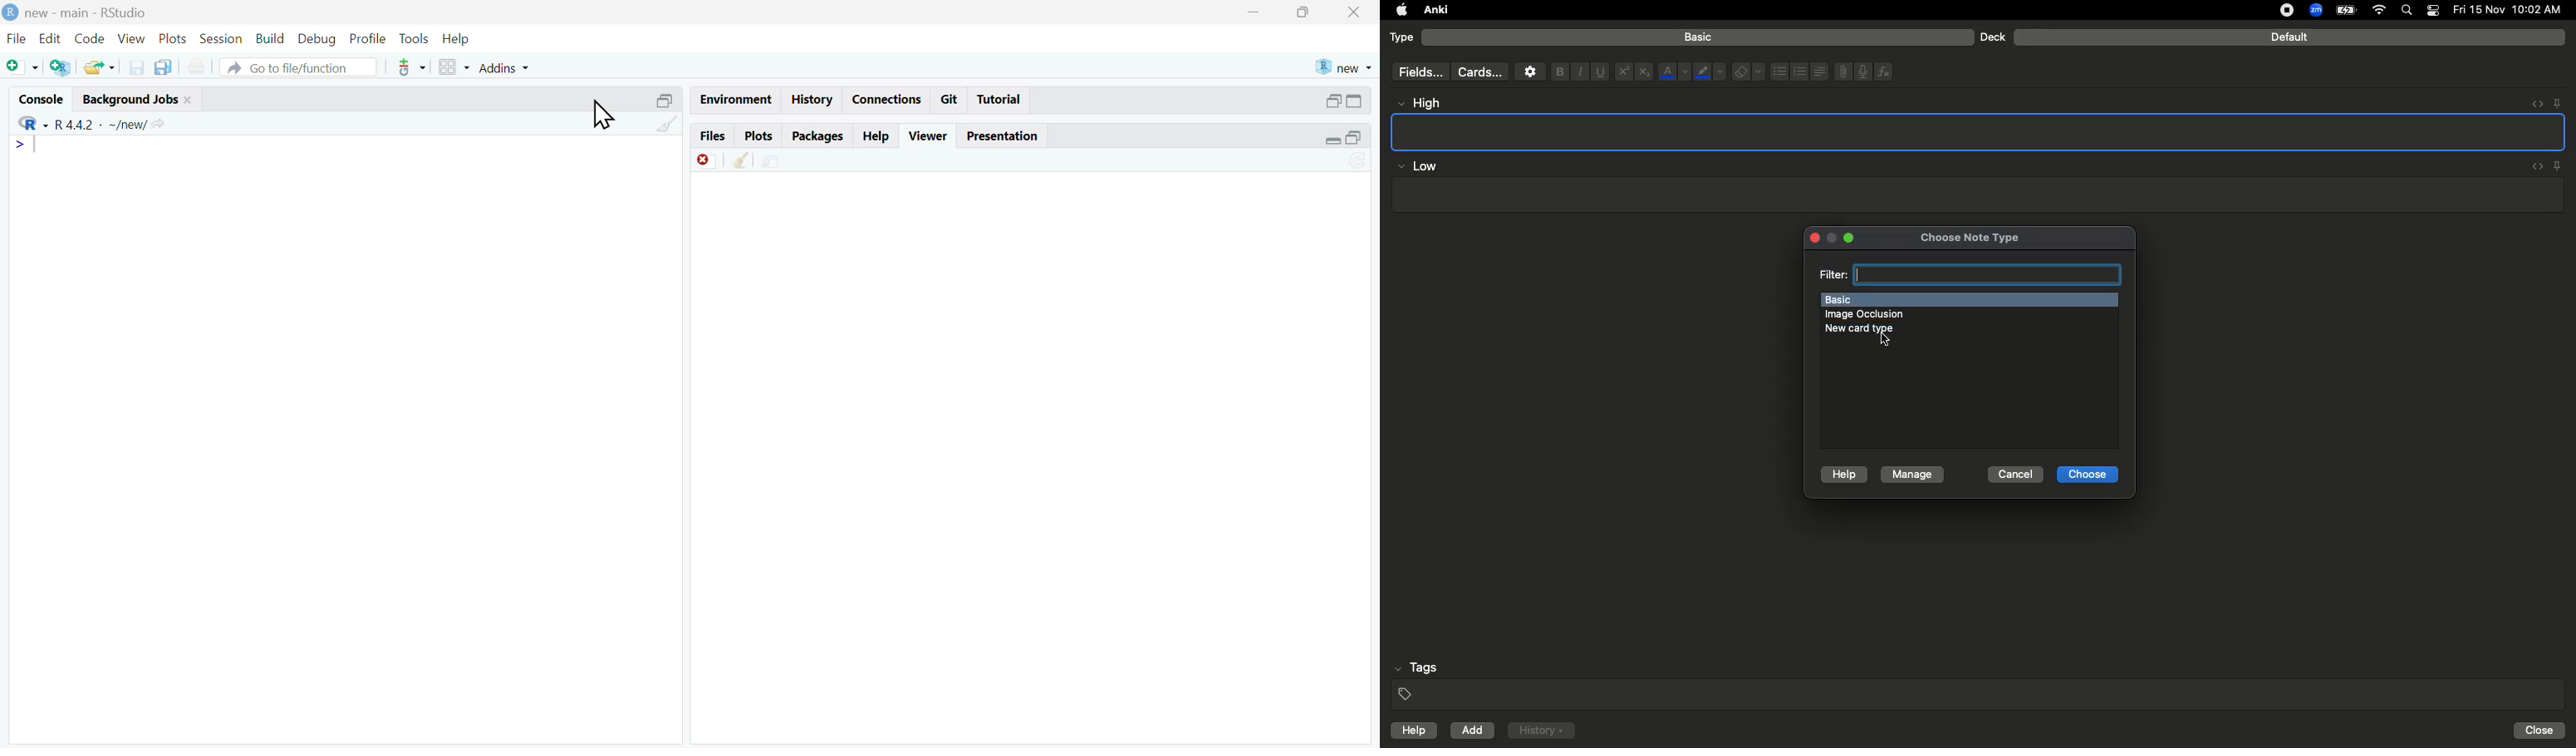 The width and height of the screenshot is (2576, 756). I want to click on edit, so click(50, 38).